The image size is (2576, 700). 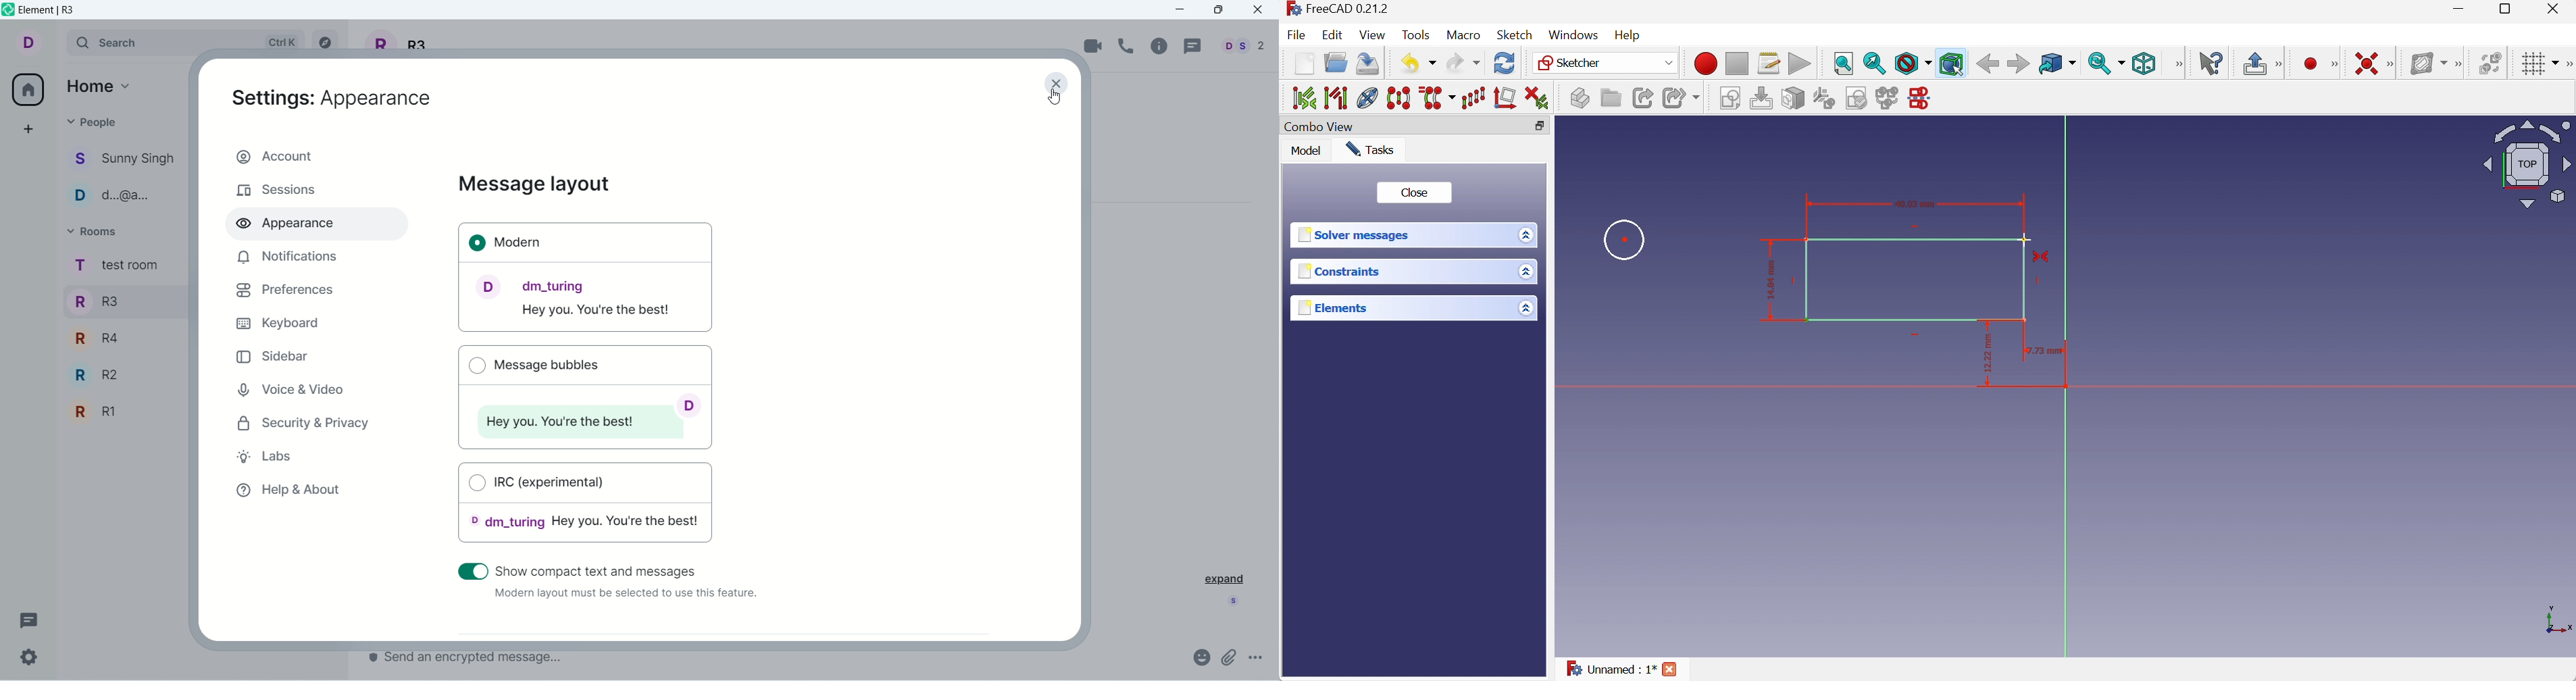 What do you see at coordinates (1644, 98) in the screenshot?
I see `Make link` at bounding box center [1644, 98].